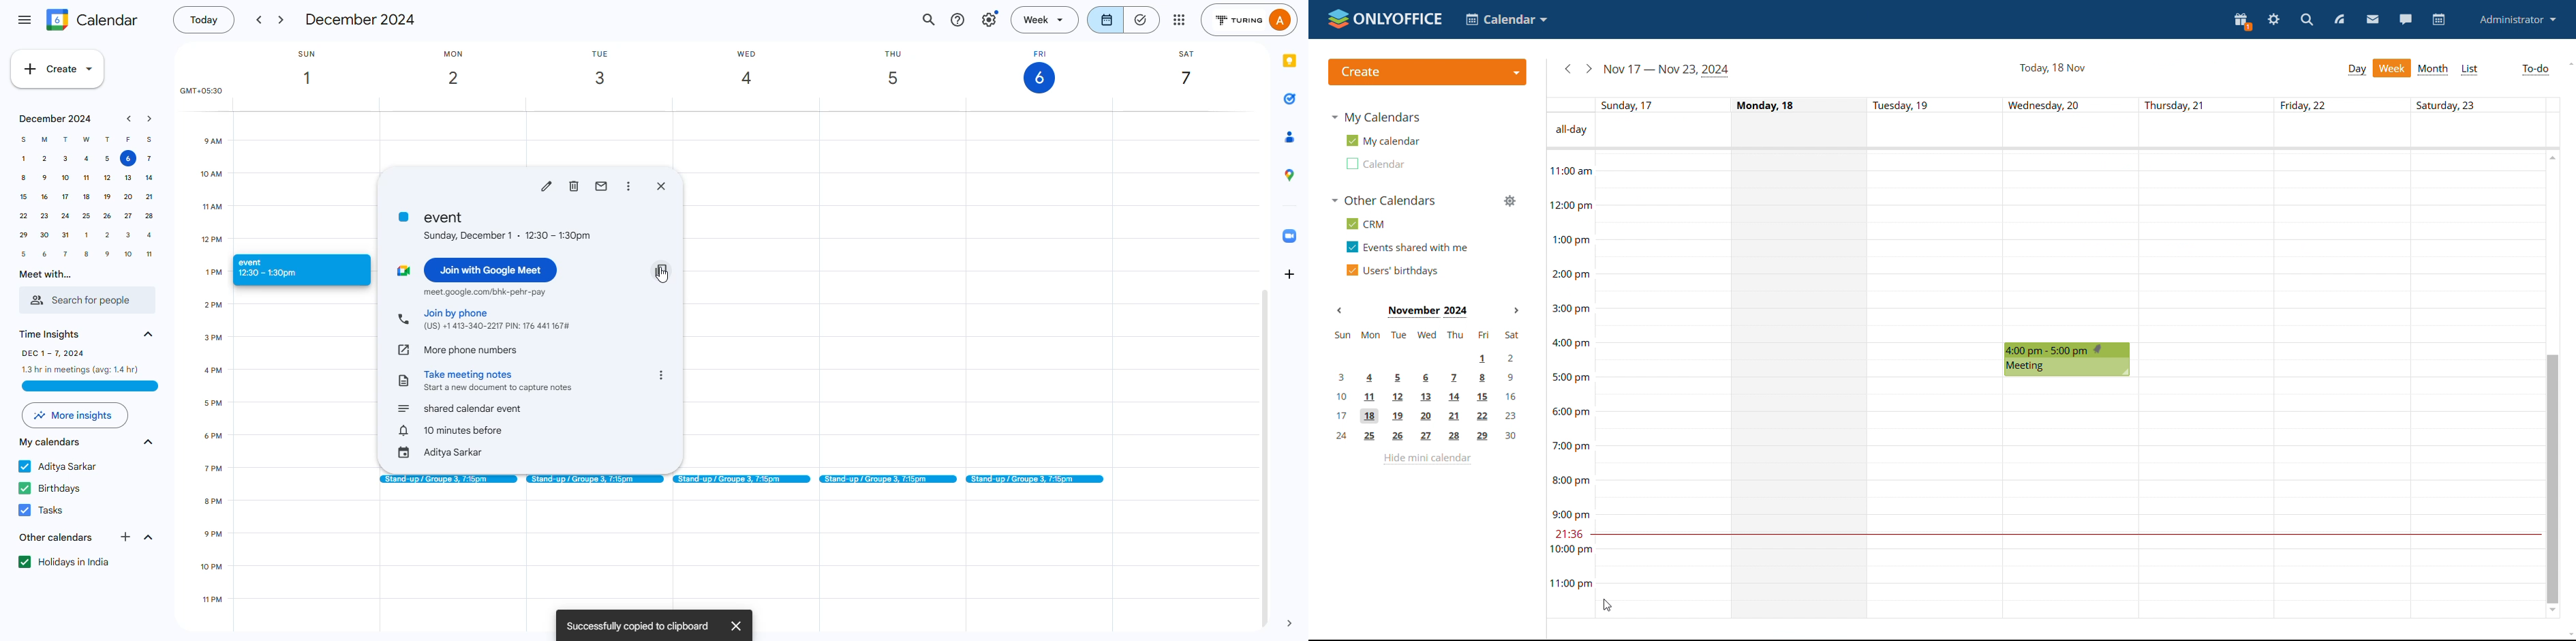 This screenshot has height=644, width=2576. What do you see at coordinates (403, 270) in the screenshot?
I see `meet` at bounding box center [403, 270].